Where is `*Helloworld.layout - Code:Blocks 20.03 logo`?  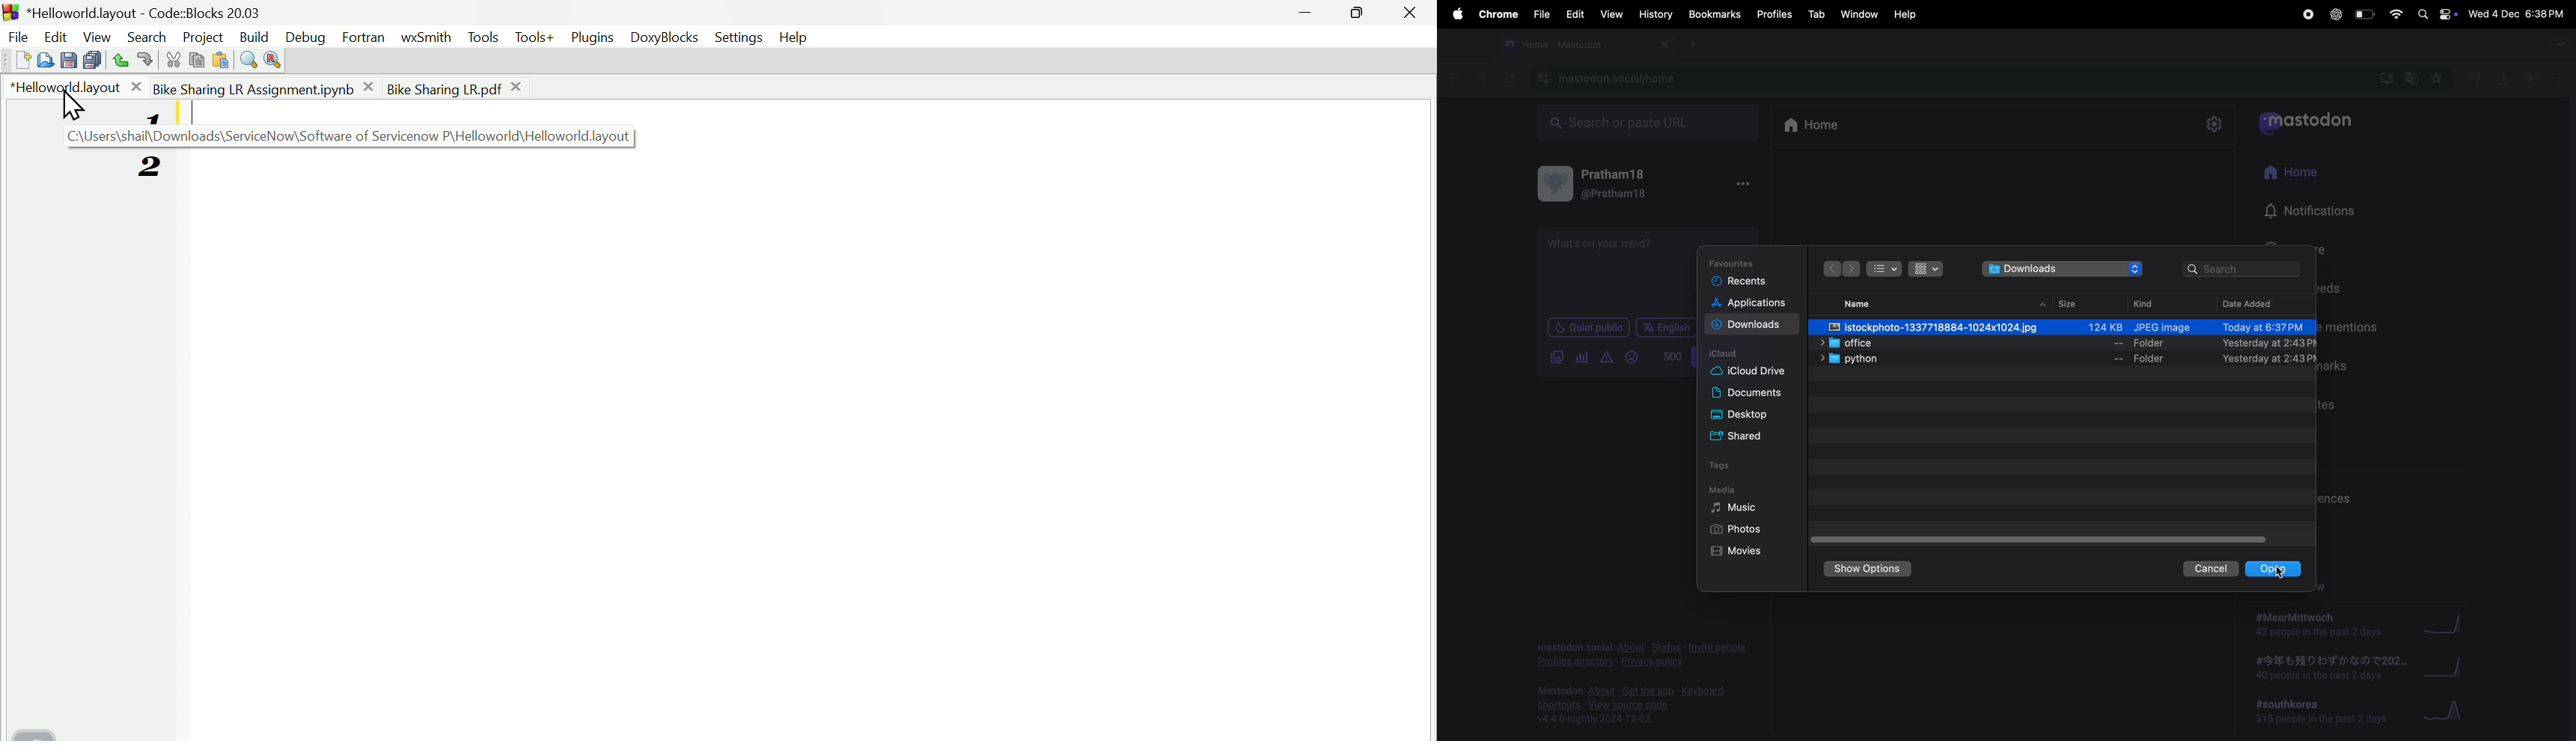
*Helloworld.layout - Code:Blocks 20.03 logo is located at coordinates (132, 11).